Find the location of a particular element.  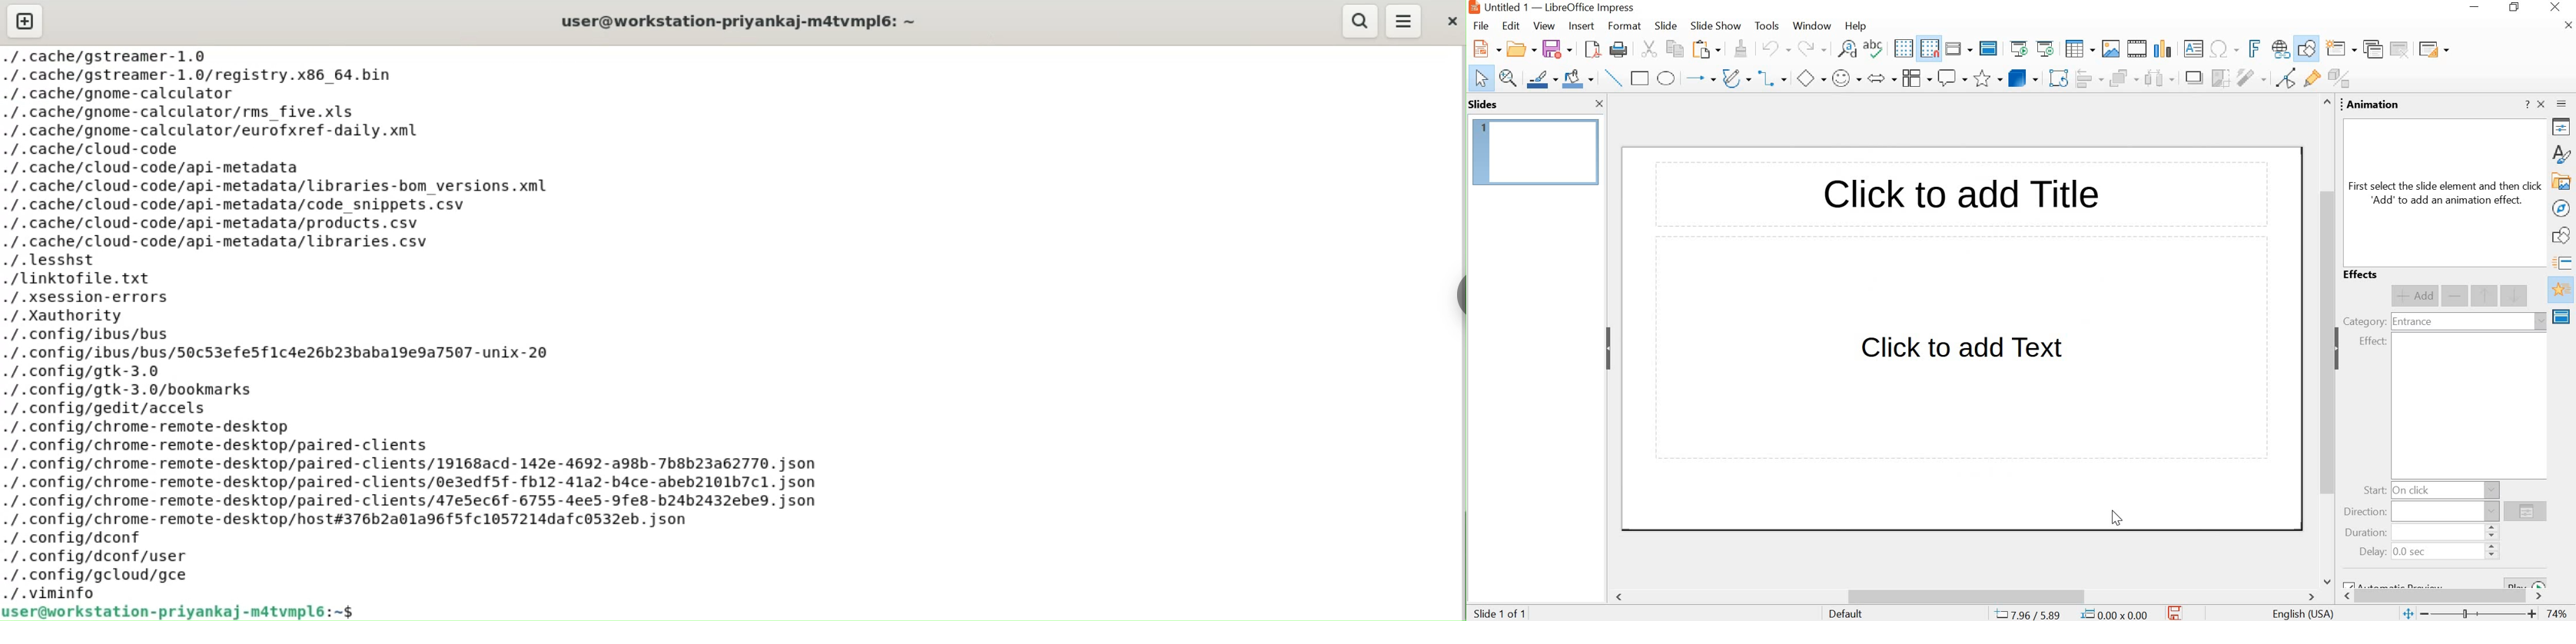

0.00x0.00 is located at coordinates (2116, 613).